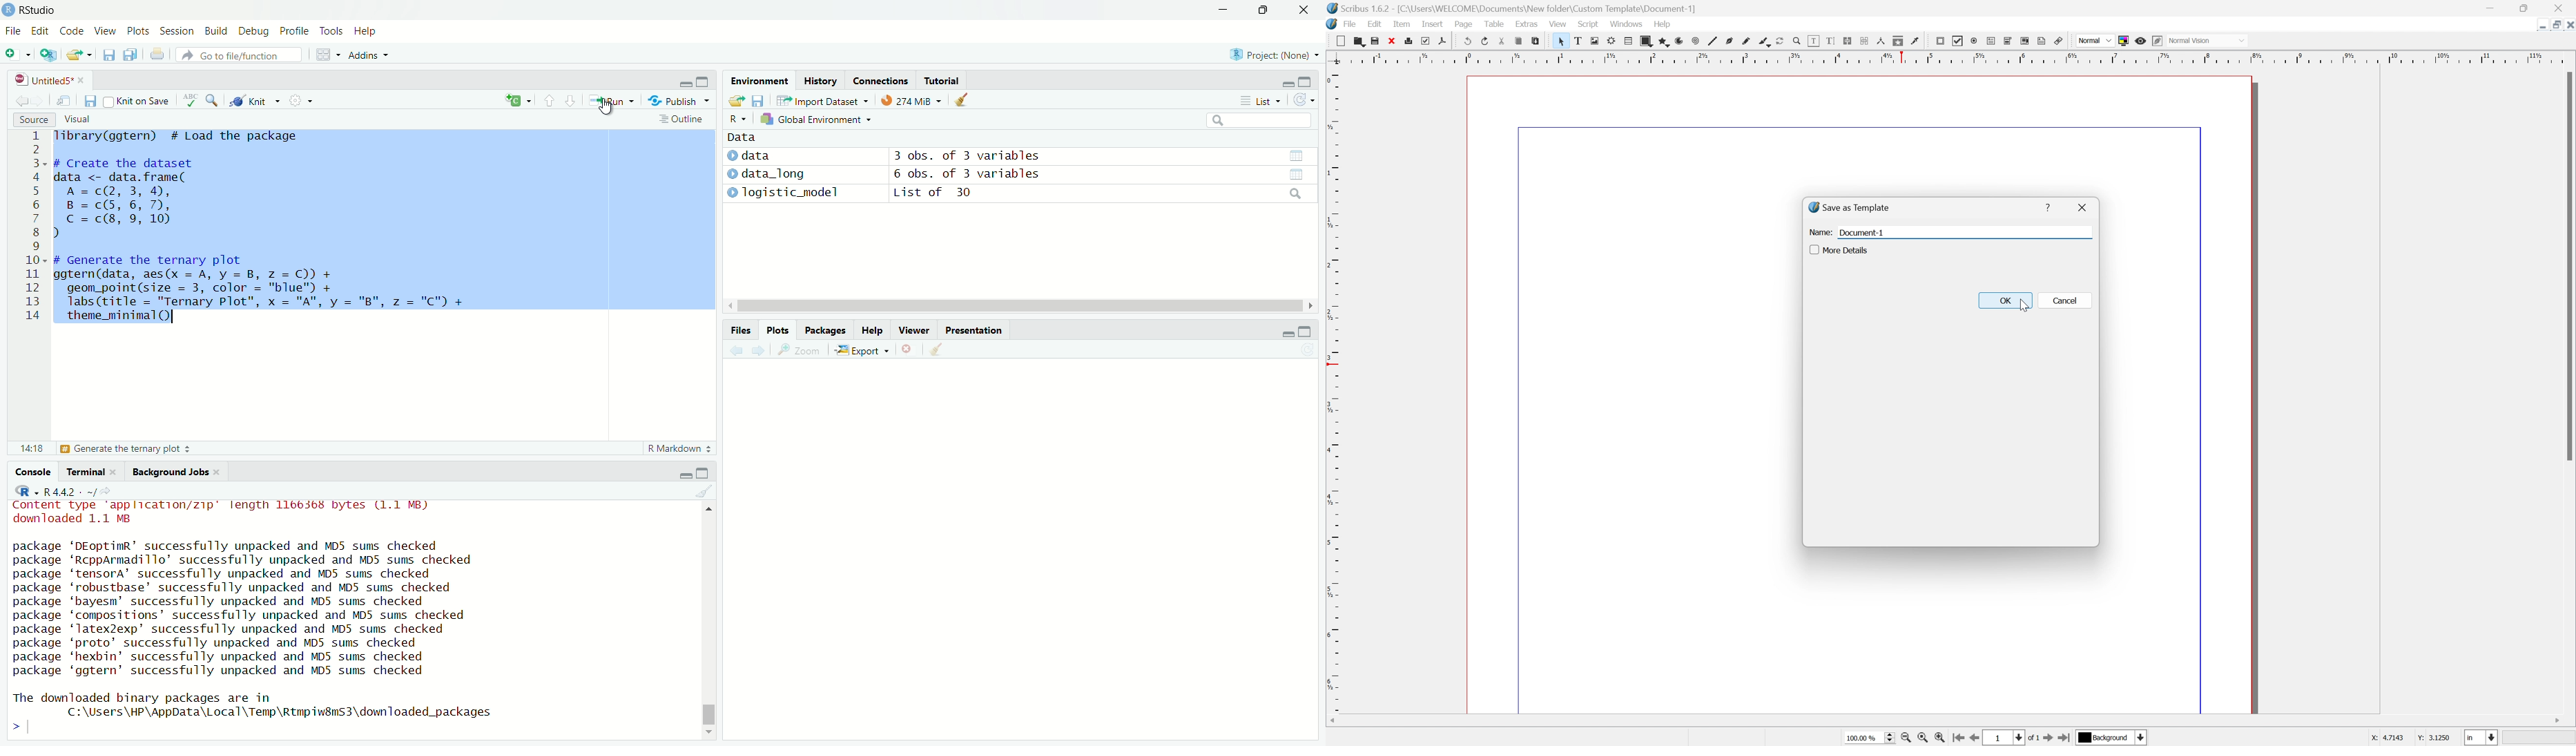  Describe the element at coordinates (859, 351) in the screenshot. I see `| Export` at that location.